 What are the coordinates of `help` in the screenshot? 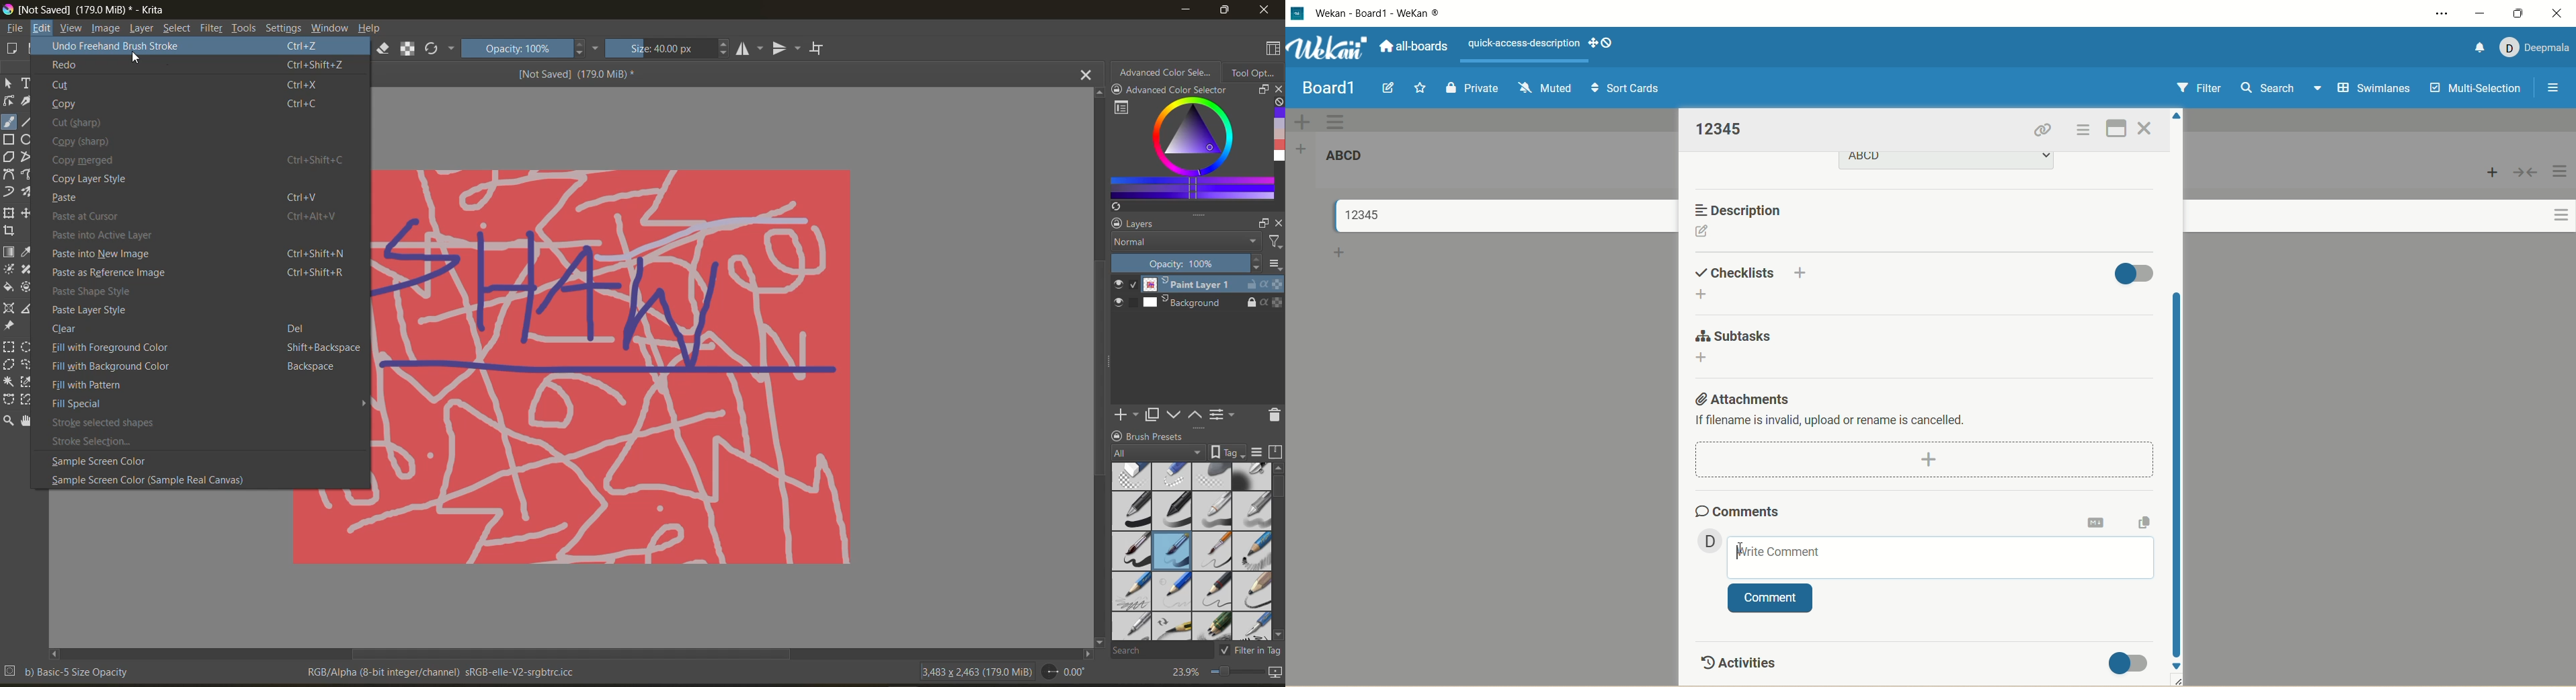 It's located at (373, 28).